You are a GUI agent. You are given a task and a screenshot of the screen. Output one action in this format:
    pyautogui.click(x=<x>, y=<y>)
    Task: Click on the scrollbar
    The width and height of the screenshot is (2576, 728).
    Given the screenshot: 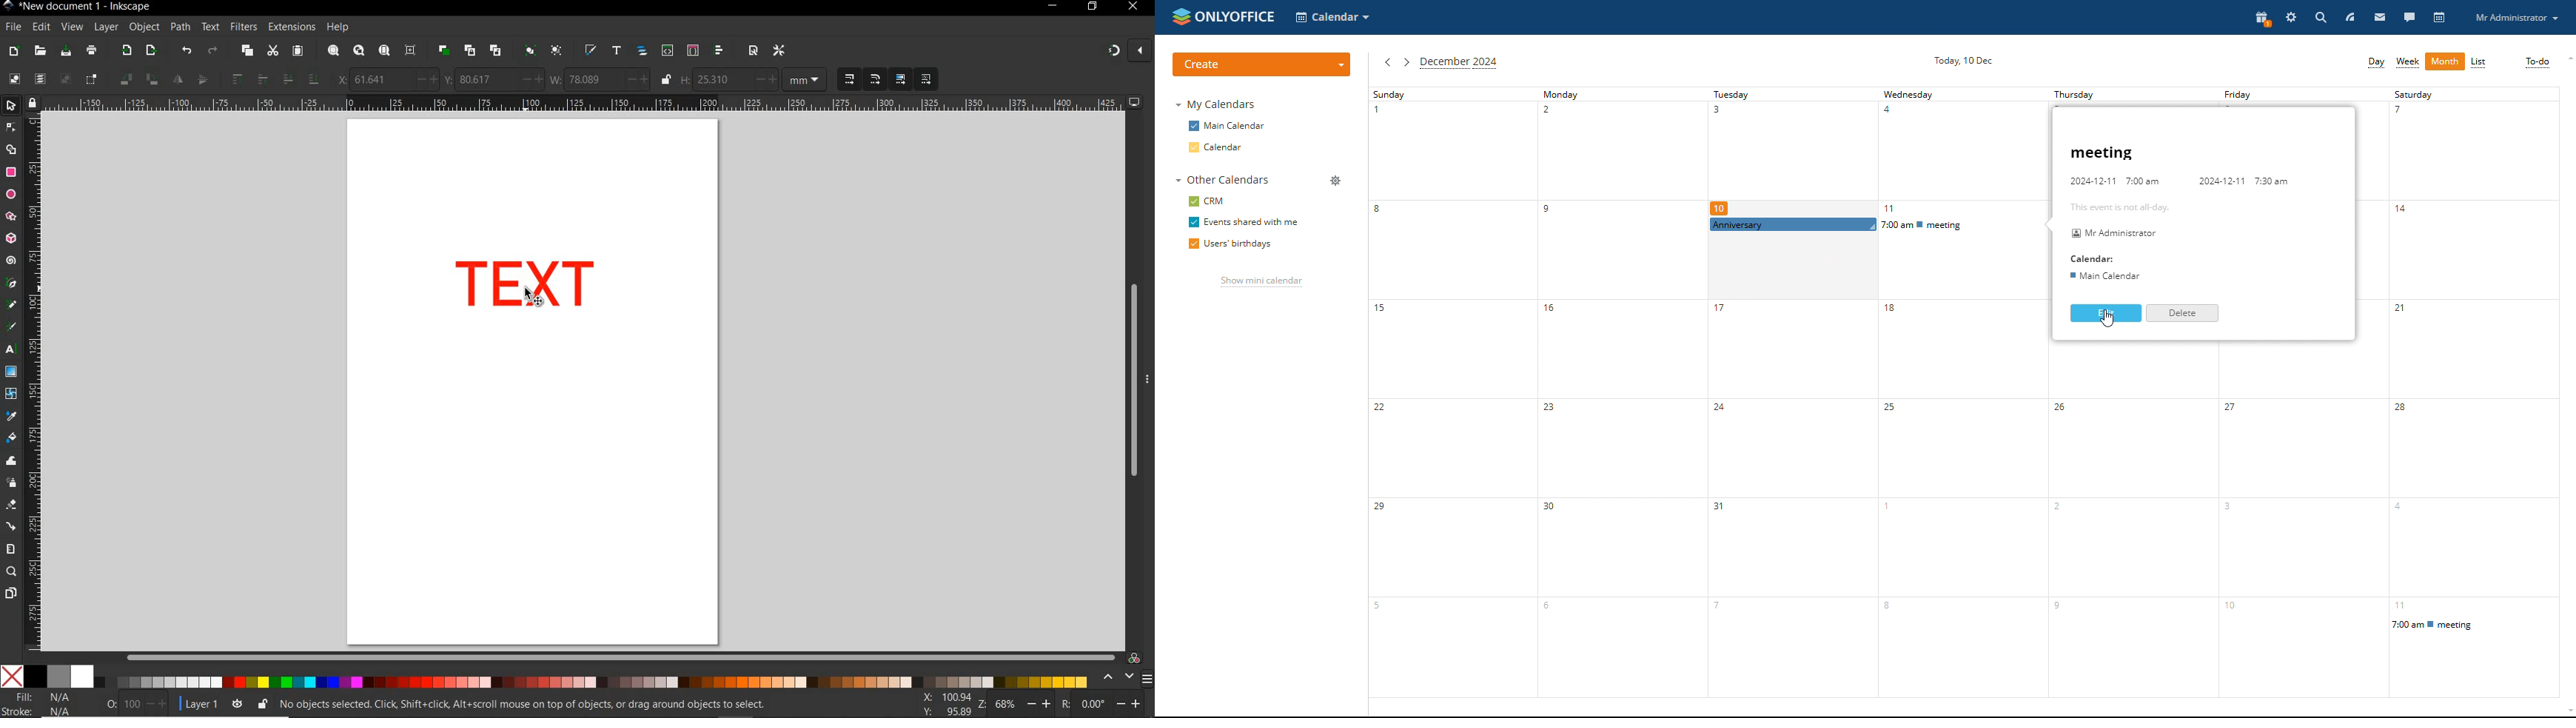 What is the action you would take?
    pyautogui.click(x=1133, y=380)
    